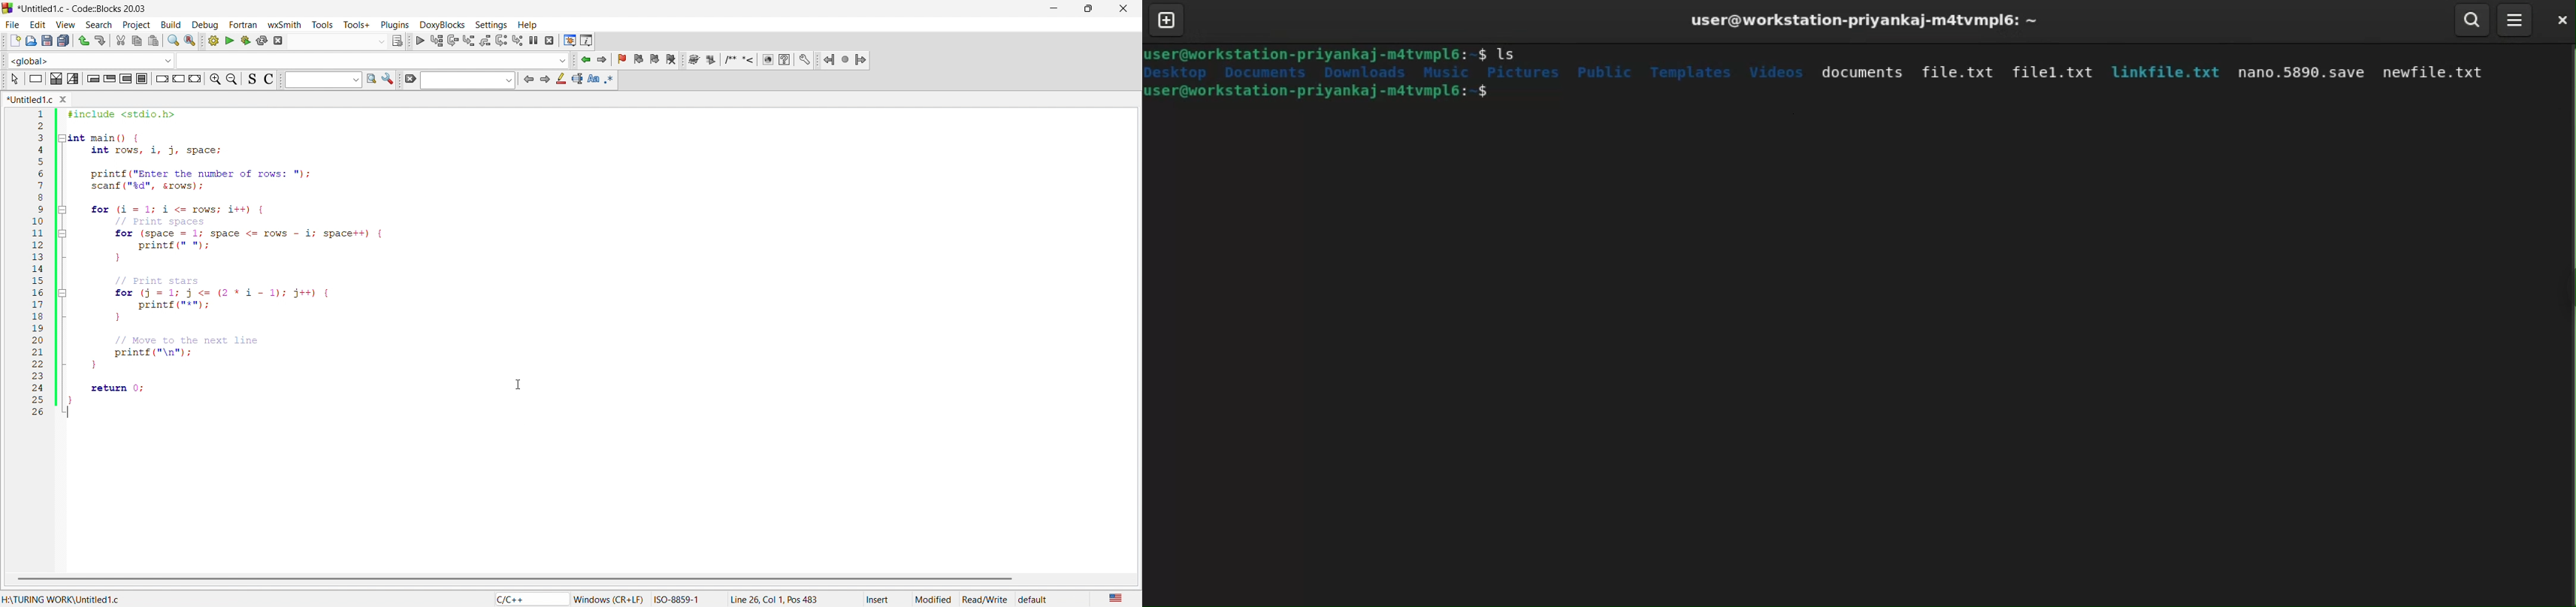  Describe the element at coordinates (41, 21) in the screenshot. I see `edit ` at that location.